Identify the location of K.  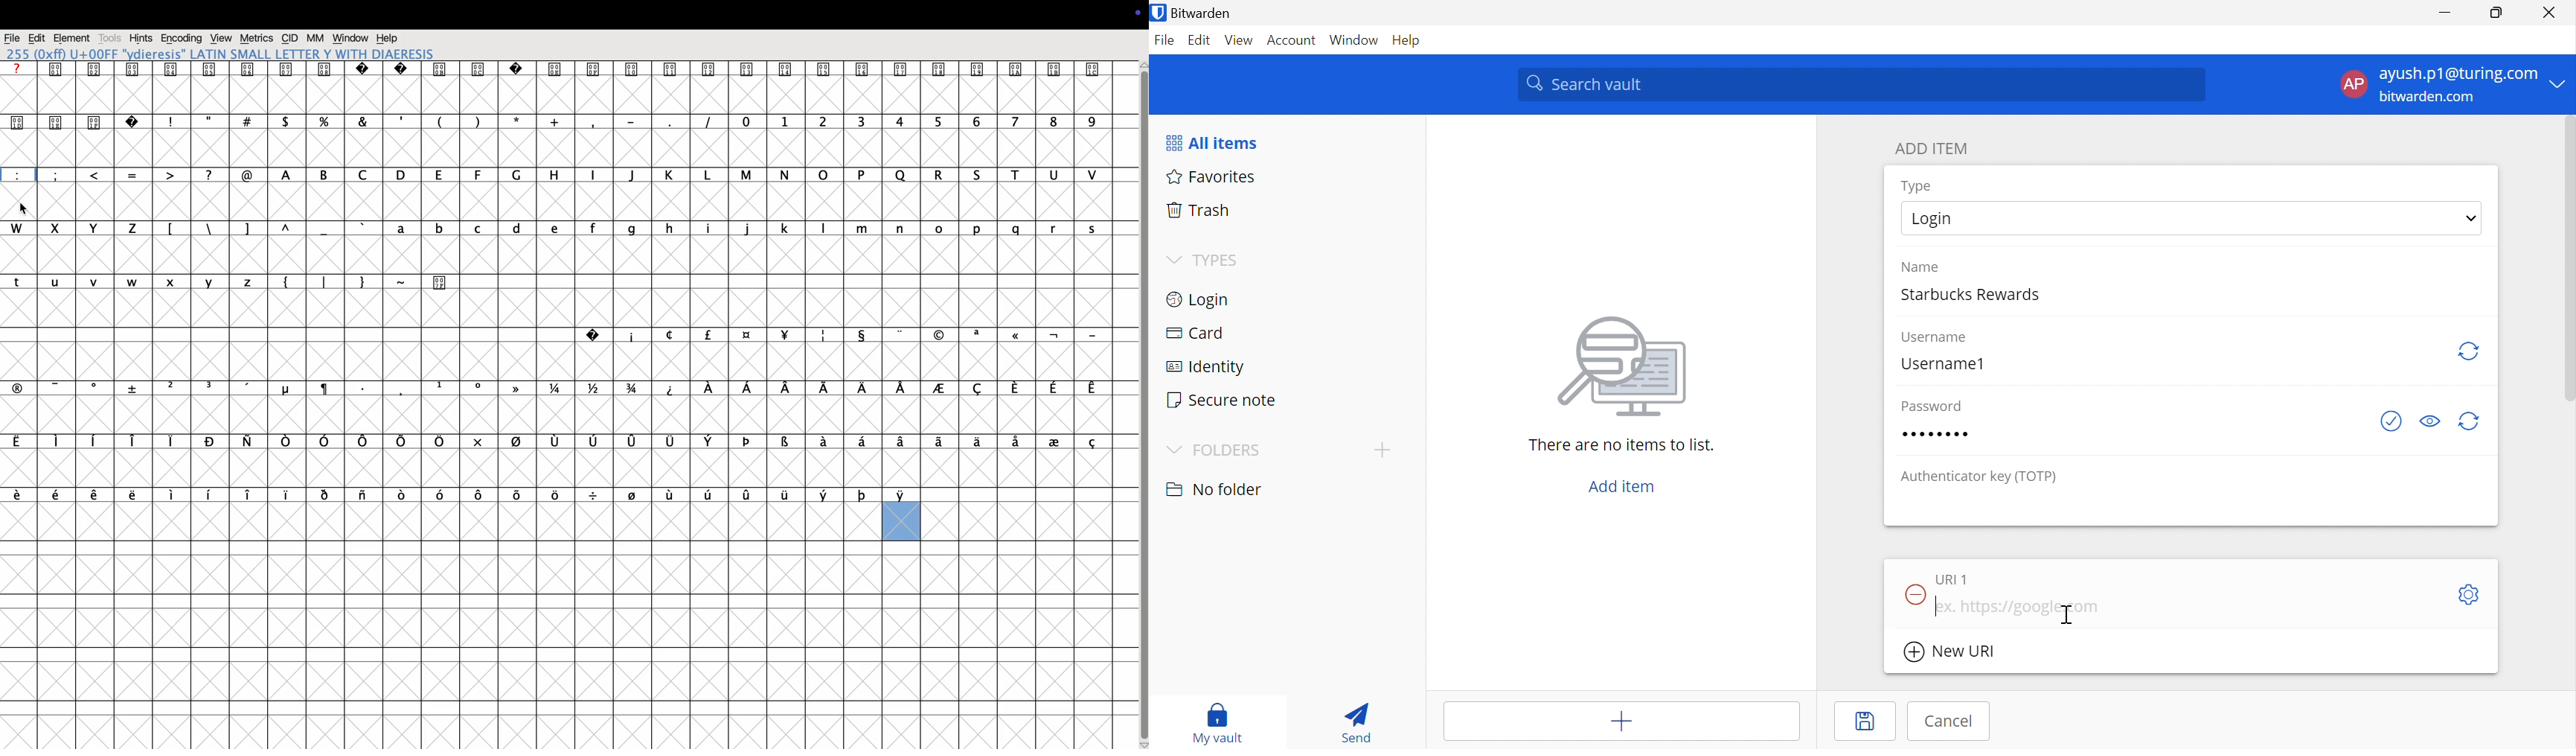
(672, 192).